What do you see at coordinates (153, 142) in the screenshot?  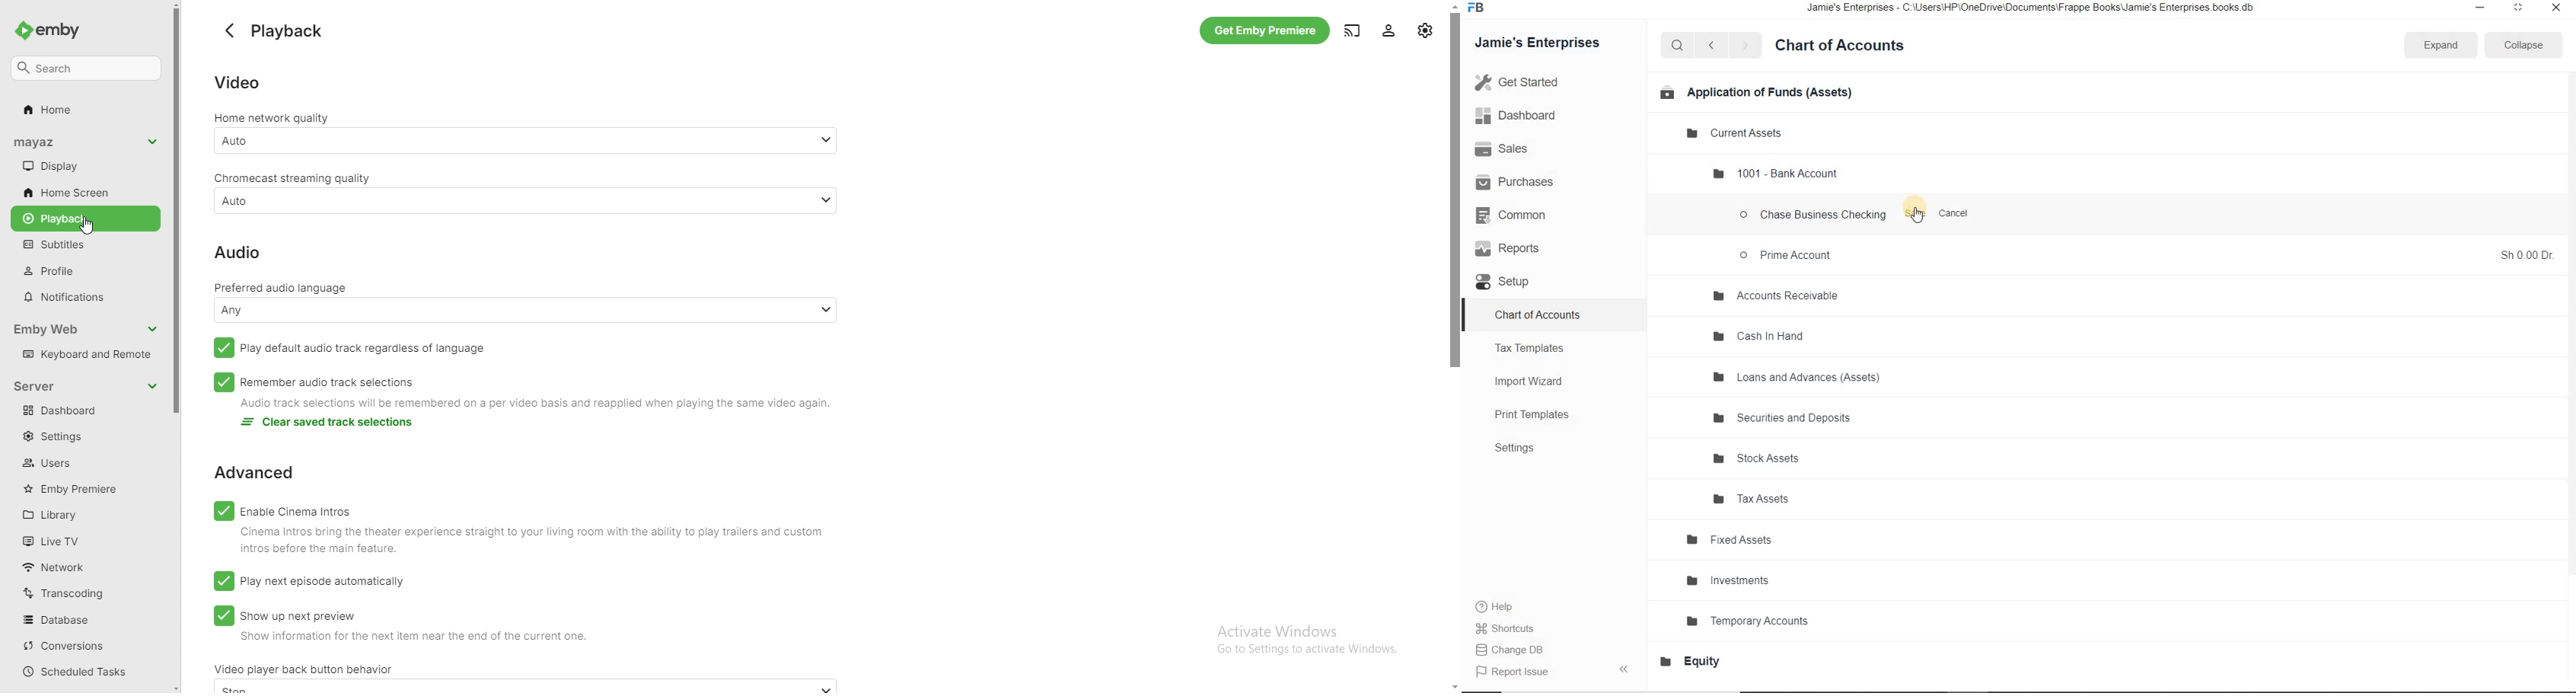 I see `collapse` at bounding box center [153, 142].